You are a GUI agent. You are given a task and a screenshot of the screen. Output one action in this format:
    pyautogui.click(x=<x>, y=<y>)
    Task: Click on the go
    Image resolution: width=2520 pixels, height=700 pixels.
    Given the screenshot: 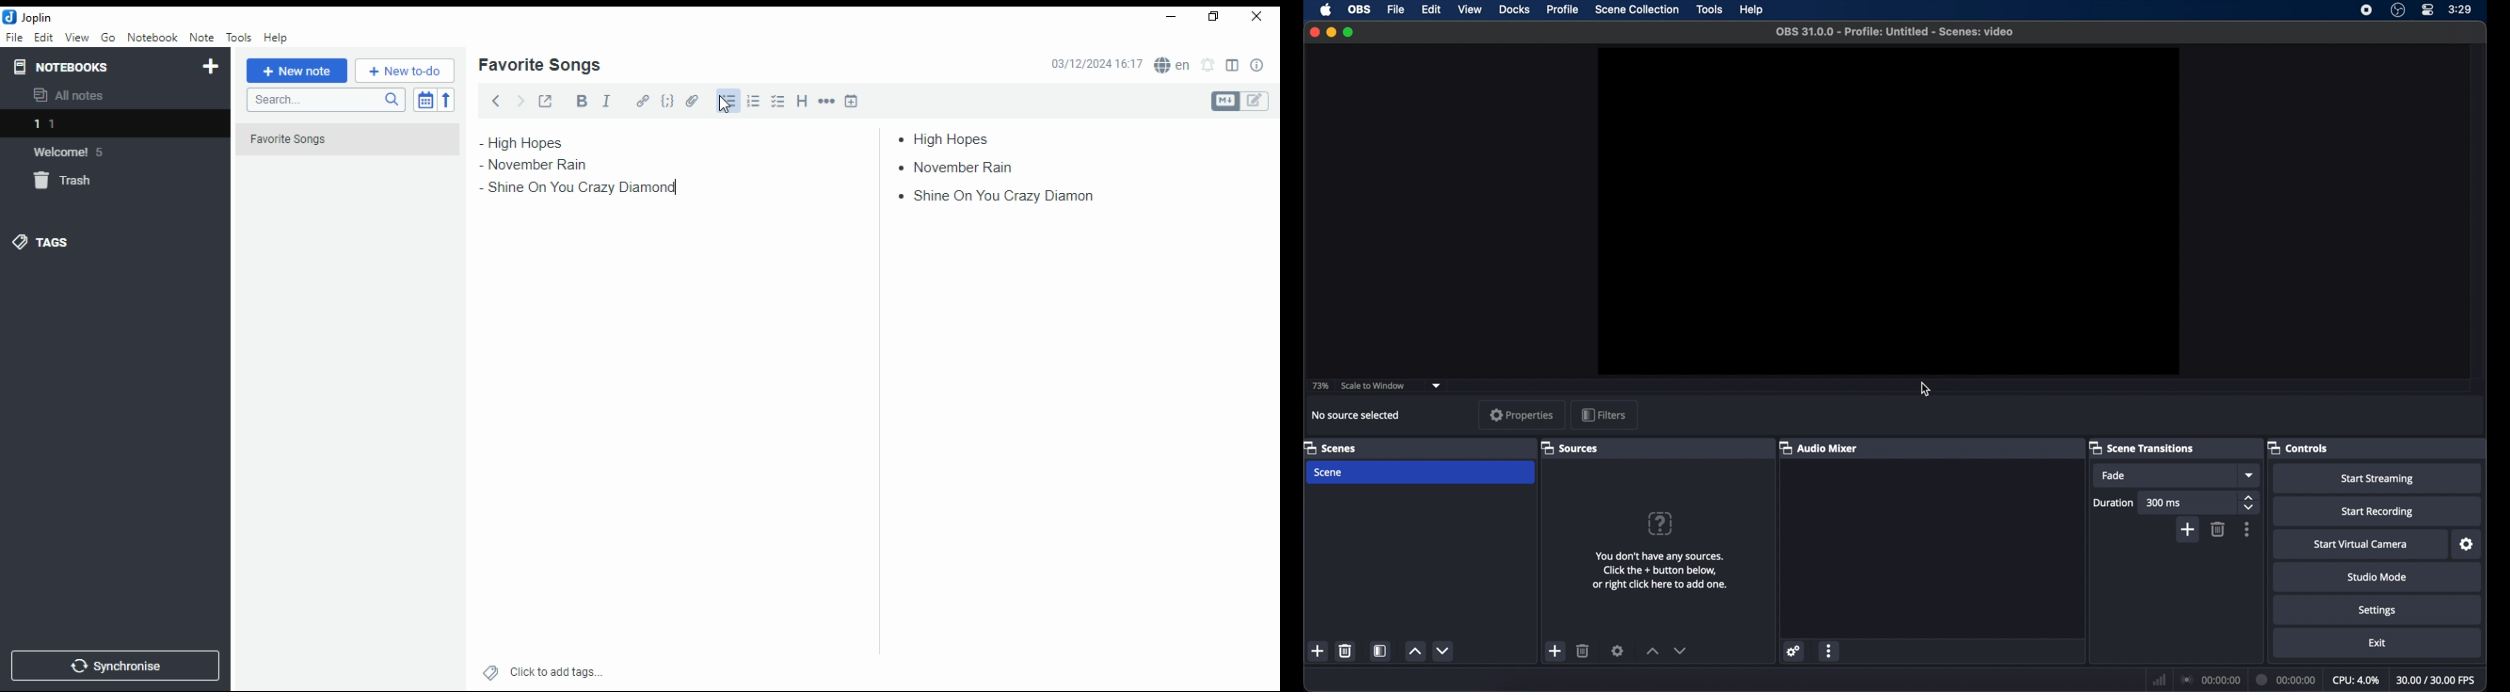 What is the action you would take?
    pyautogui.click(x=110, y=40)
    